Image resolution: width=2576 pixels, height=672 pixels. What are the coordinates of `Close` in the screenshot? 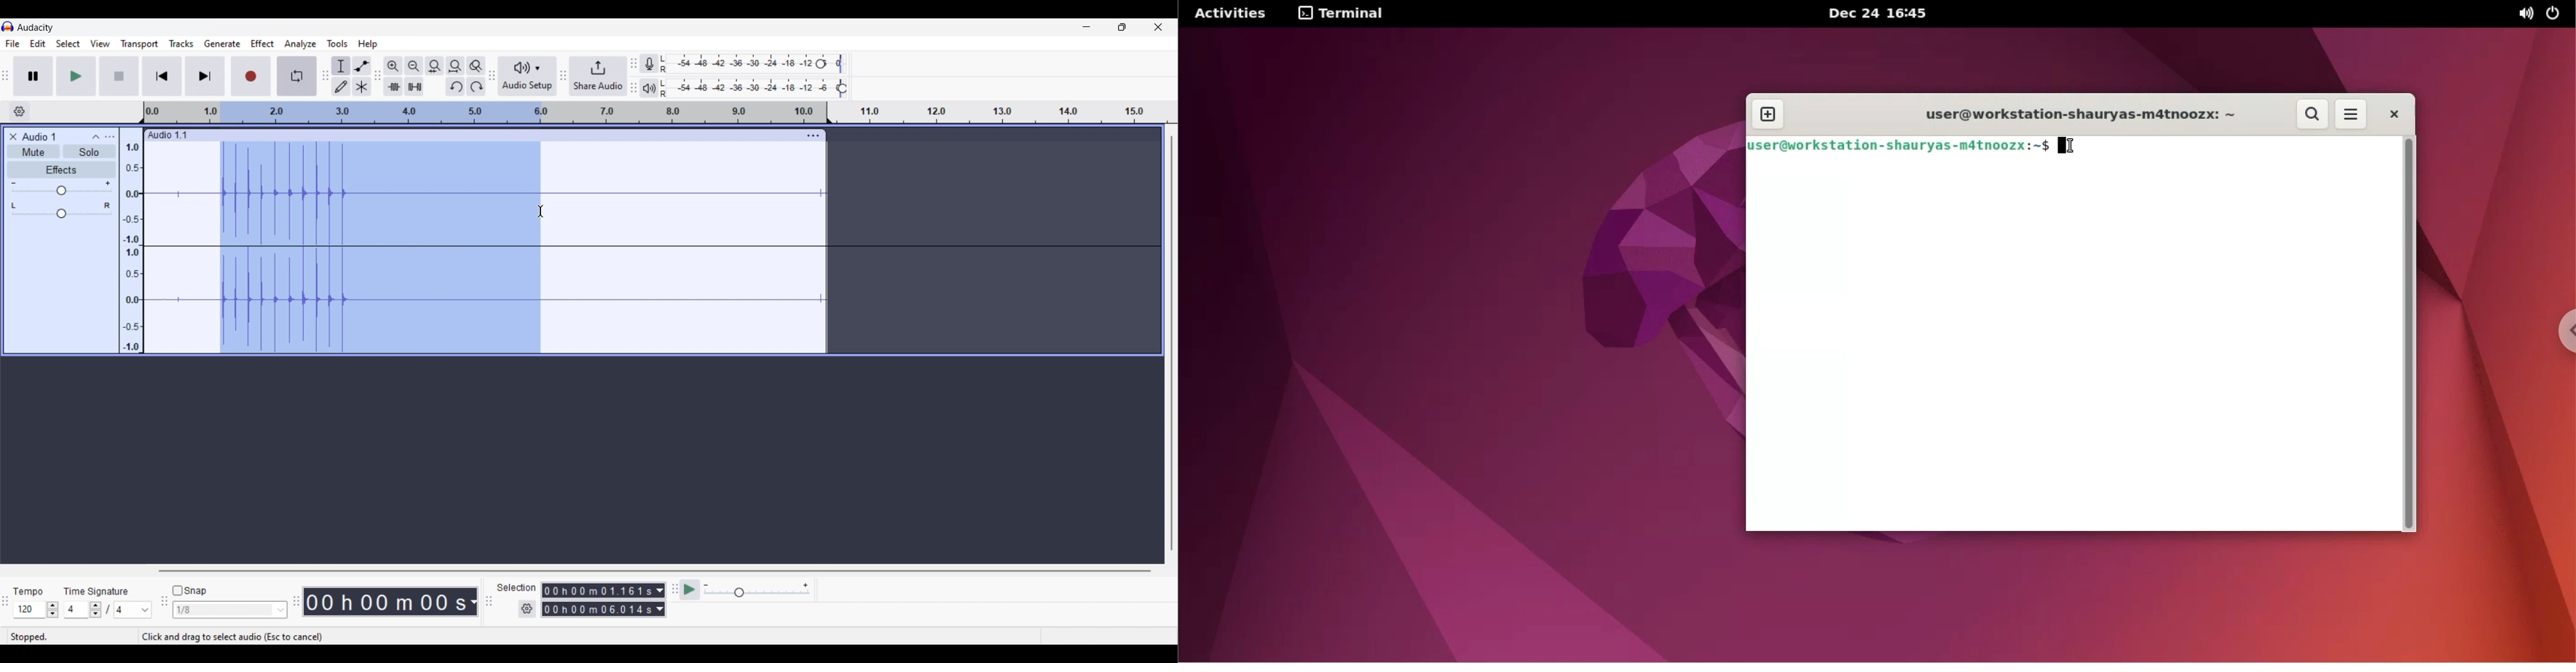 It's located at (13, 137).